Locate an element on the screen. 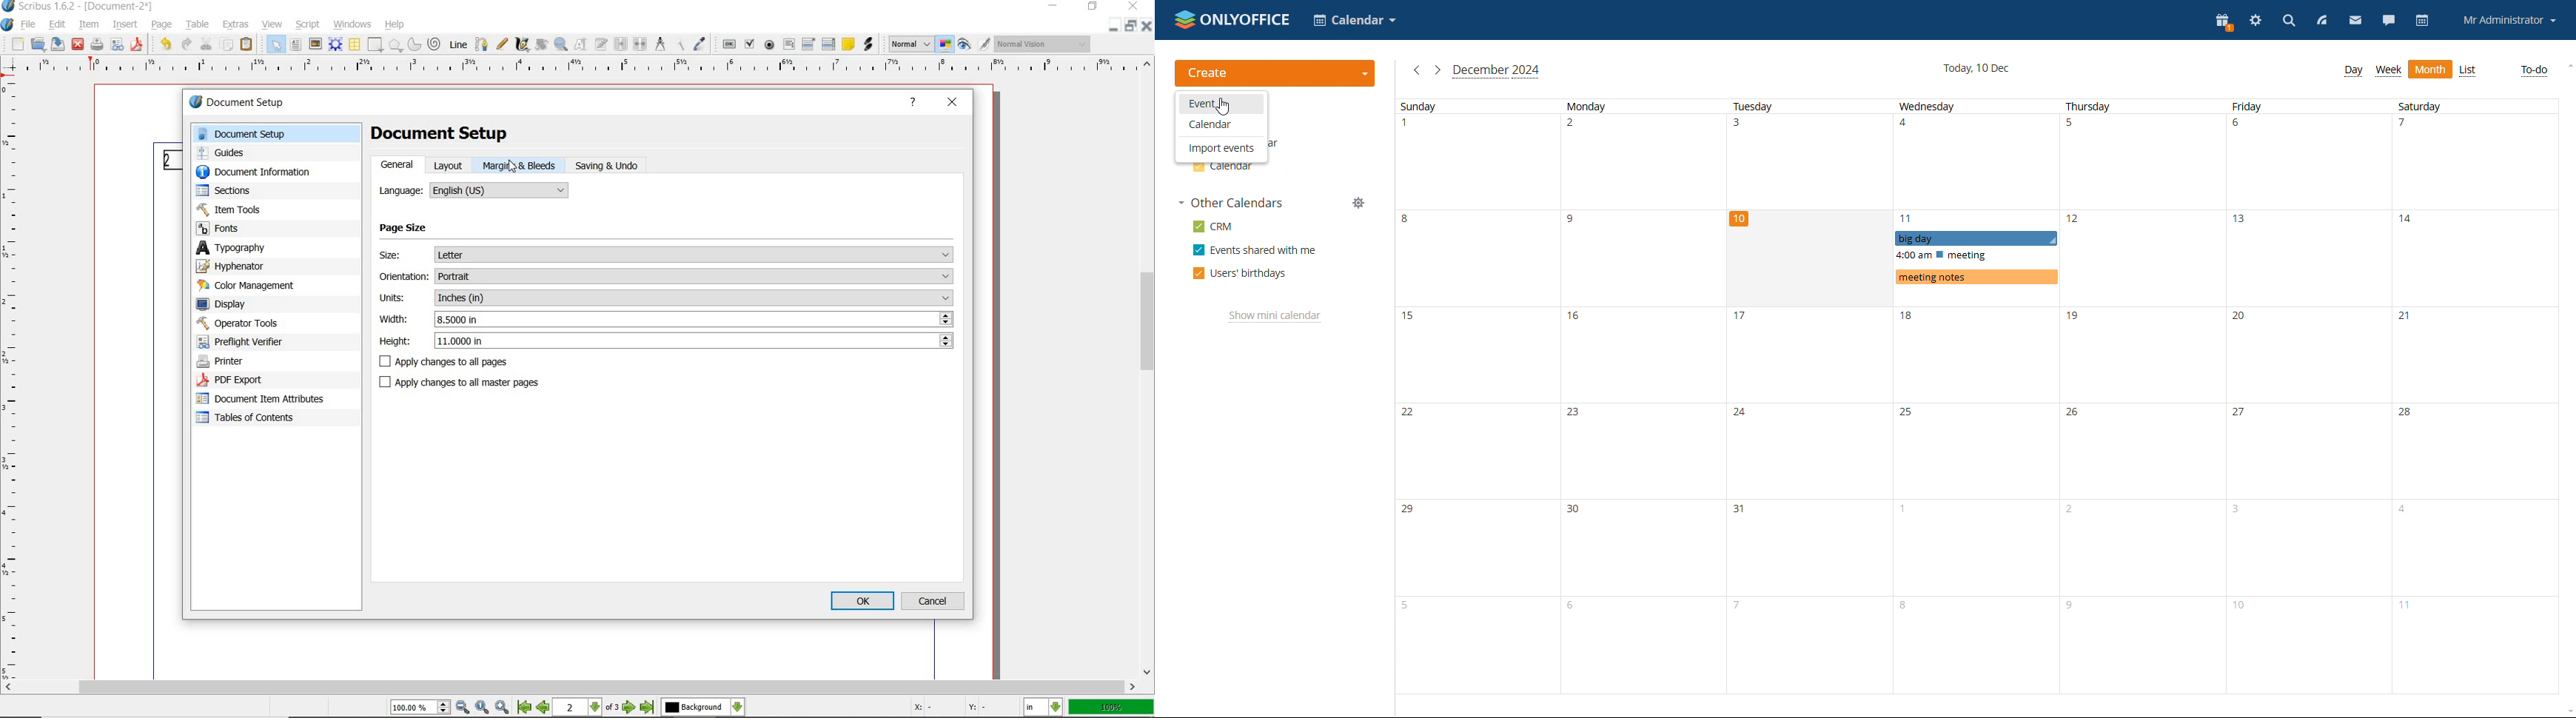 The image size is (2576, 728). help is located at coordinates (917, 102).